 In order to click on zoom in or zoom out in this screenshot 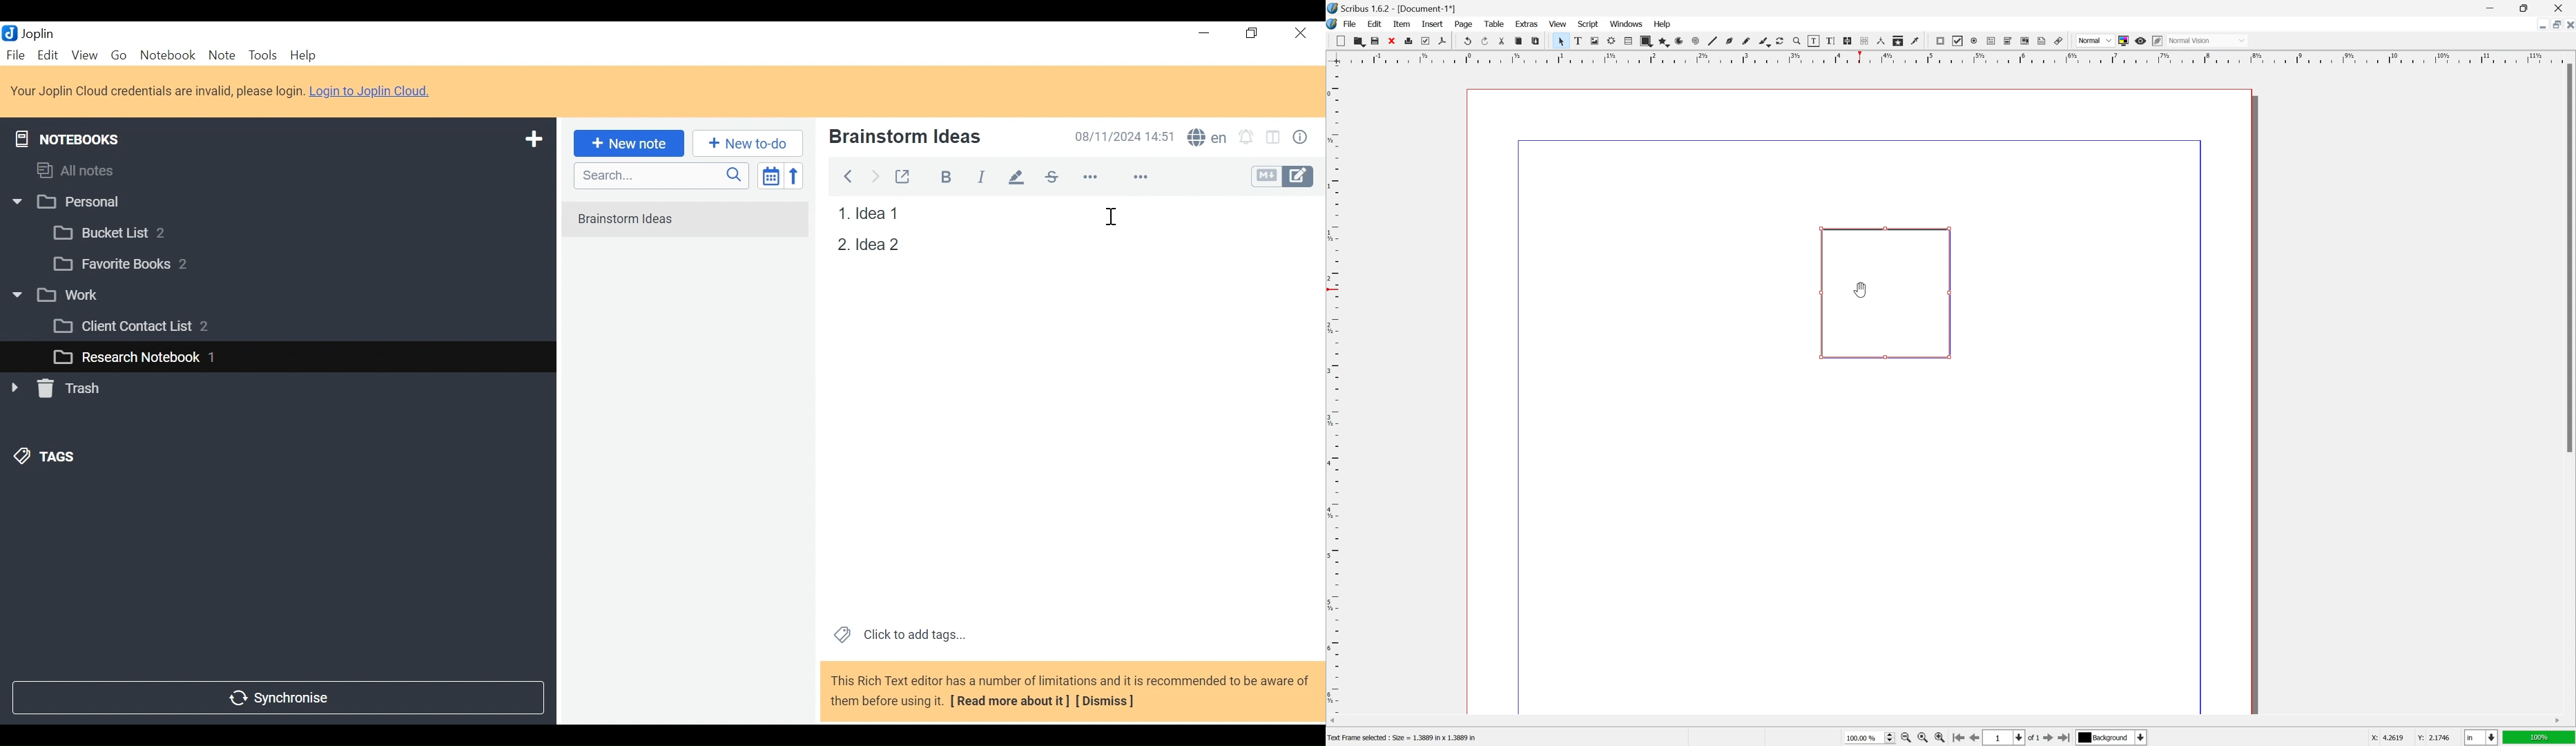, I will do `click(1797, 41)`.